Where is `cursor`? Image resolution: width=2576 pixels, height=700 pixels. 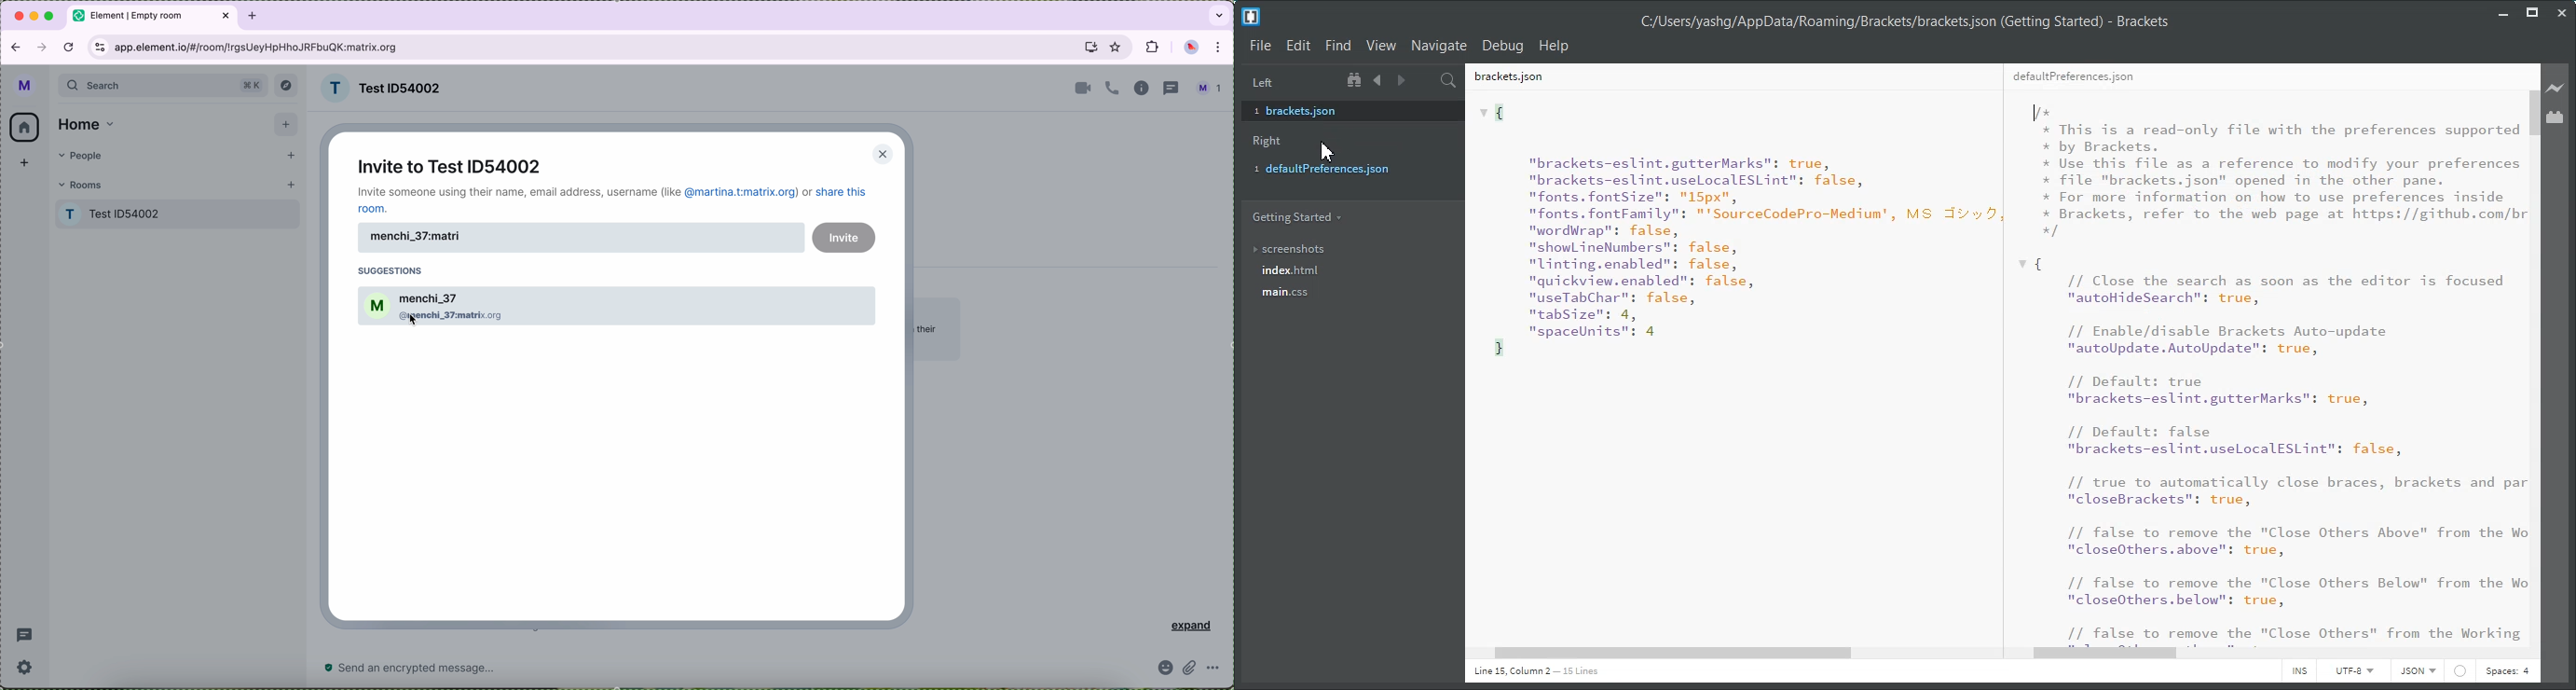 cursor is located at coordinates (1331, 151).